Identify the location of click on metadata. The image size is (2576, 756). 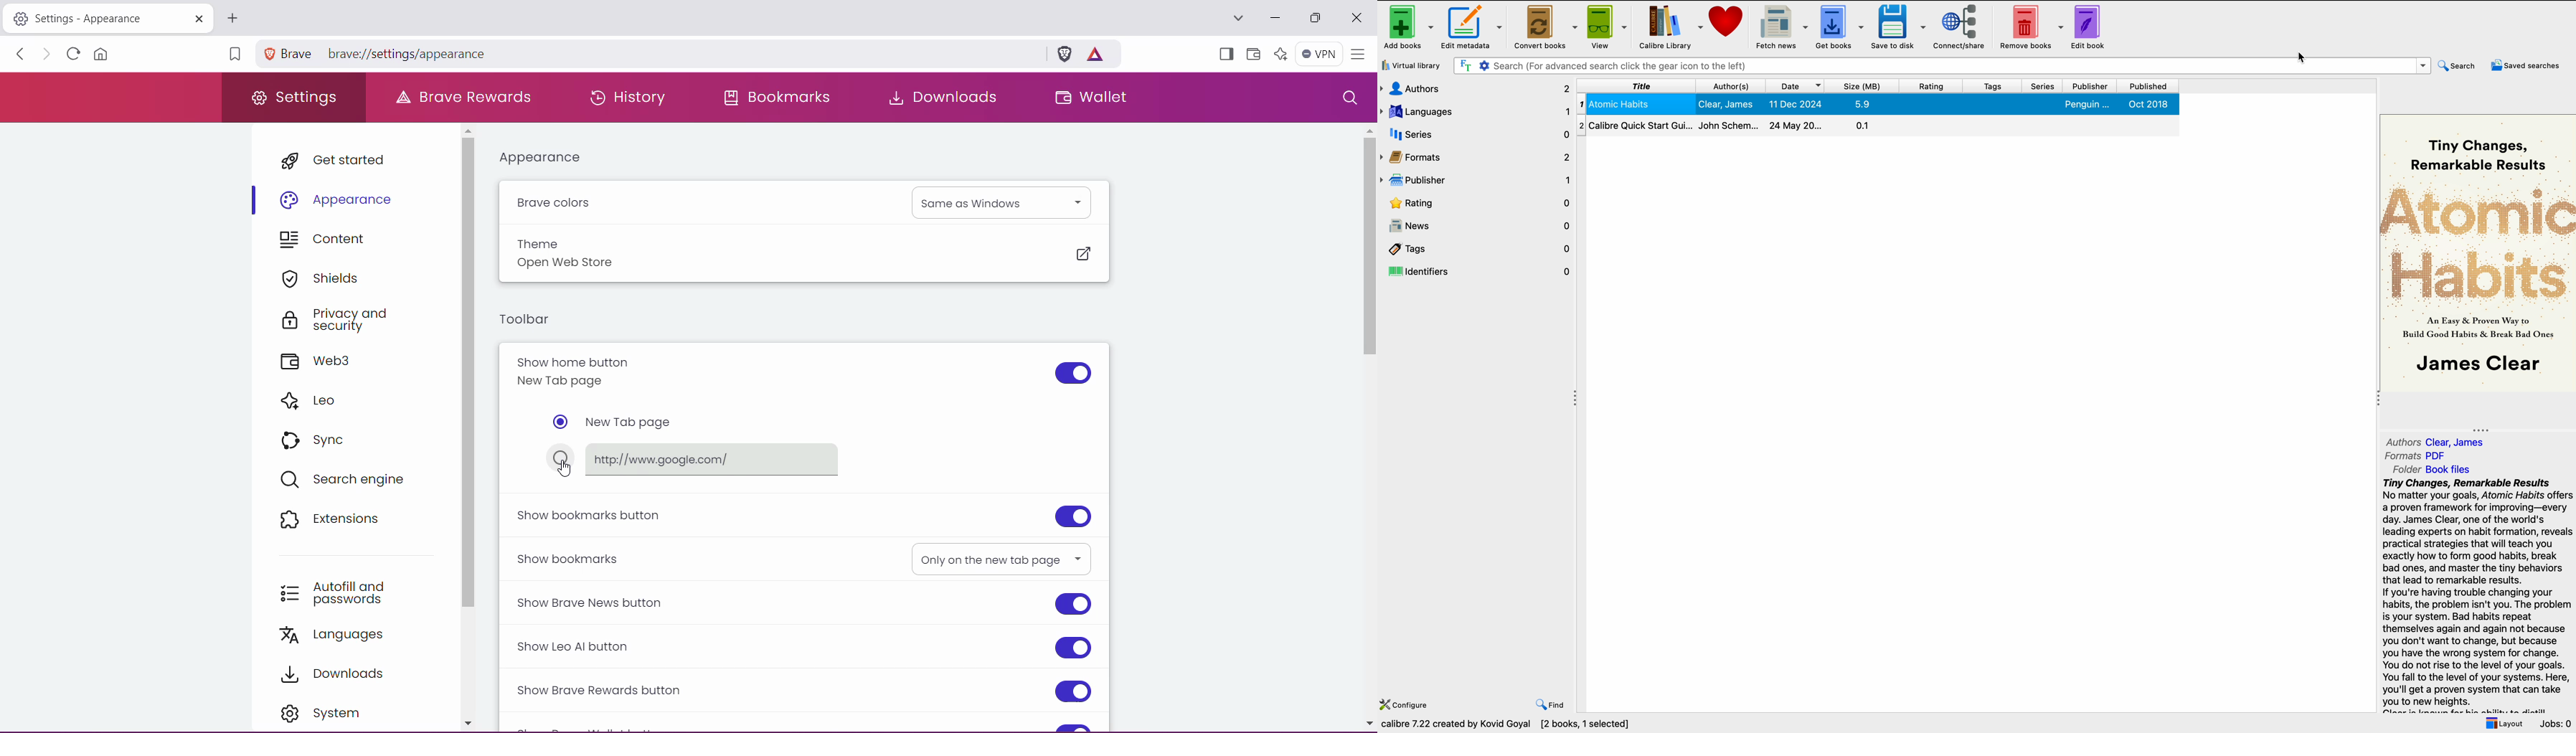
(1470, 28).